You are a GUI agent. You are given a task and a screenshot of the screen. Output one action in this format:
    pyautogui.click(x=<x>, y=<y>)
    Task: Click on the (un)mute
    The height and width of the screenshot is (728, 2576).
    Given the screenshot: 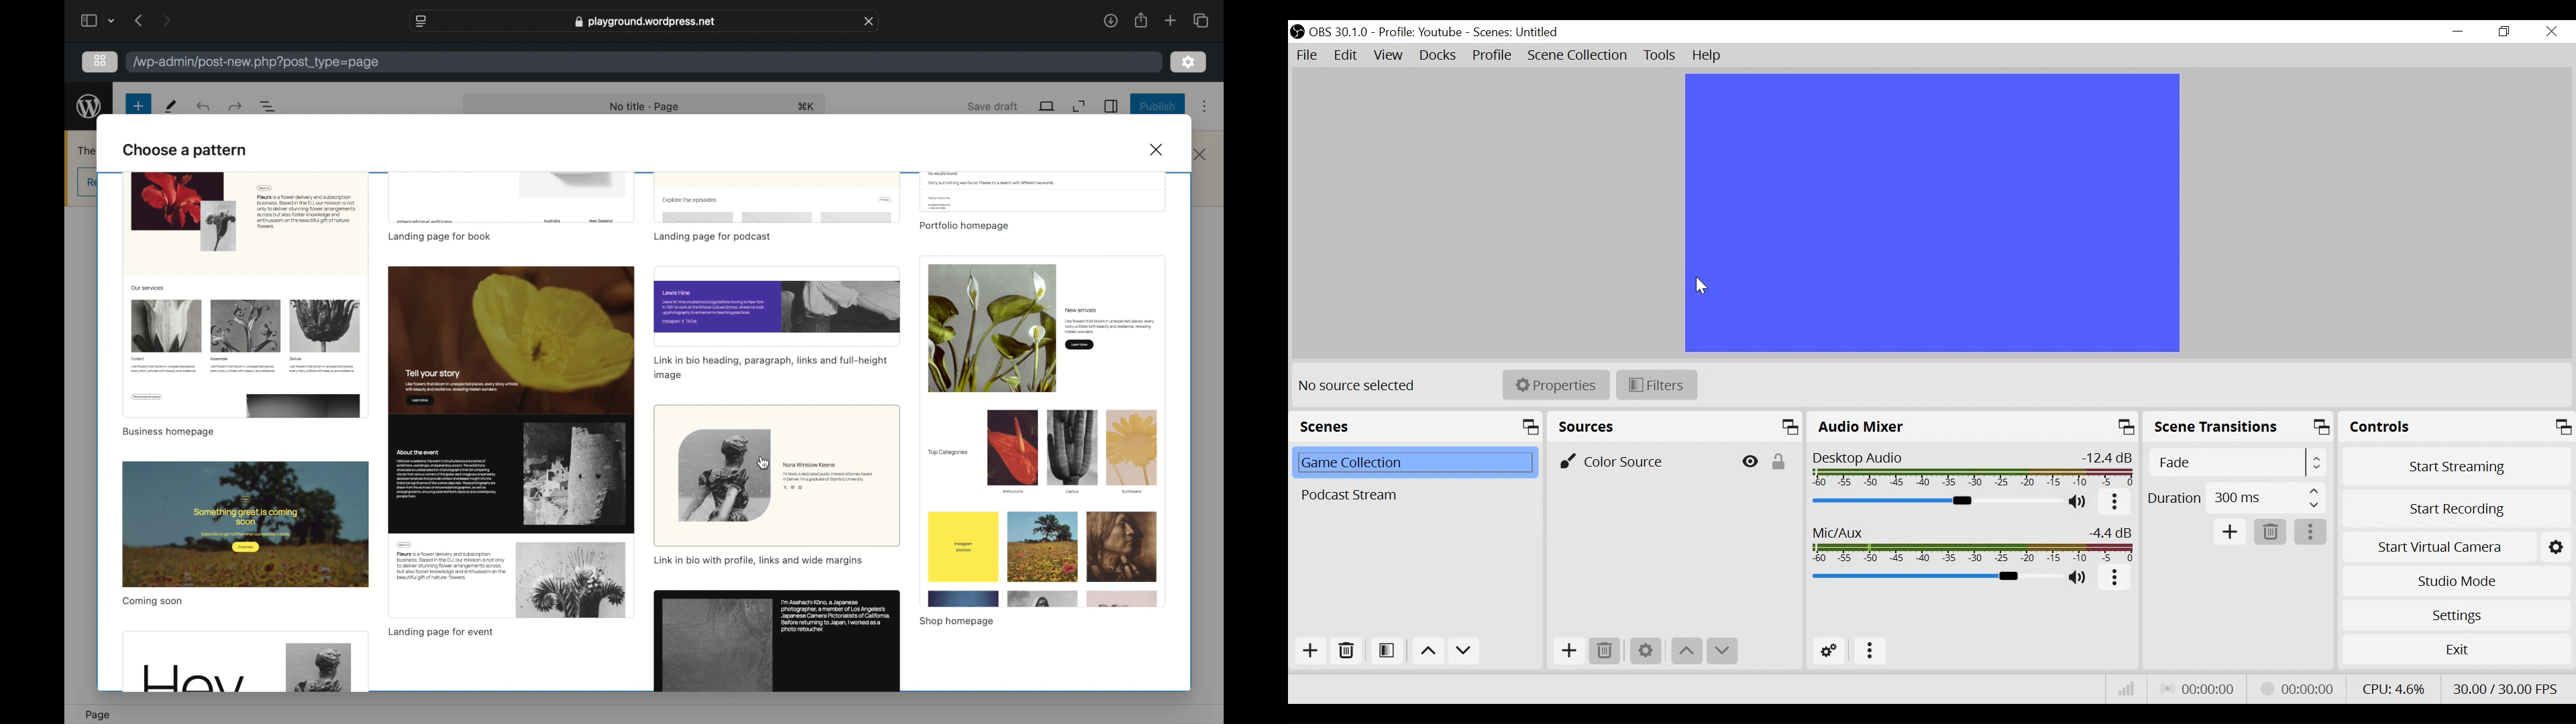 What is the action you would take?
    pyautogui.click(x=2079, y=577)
    